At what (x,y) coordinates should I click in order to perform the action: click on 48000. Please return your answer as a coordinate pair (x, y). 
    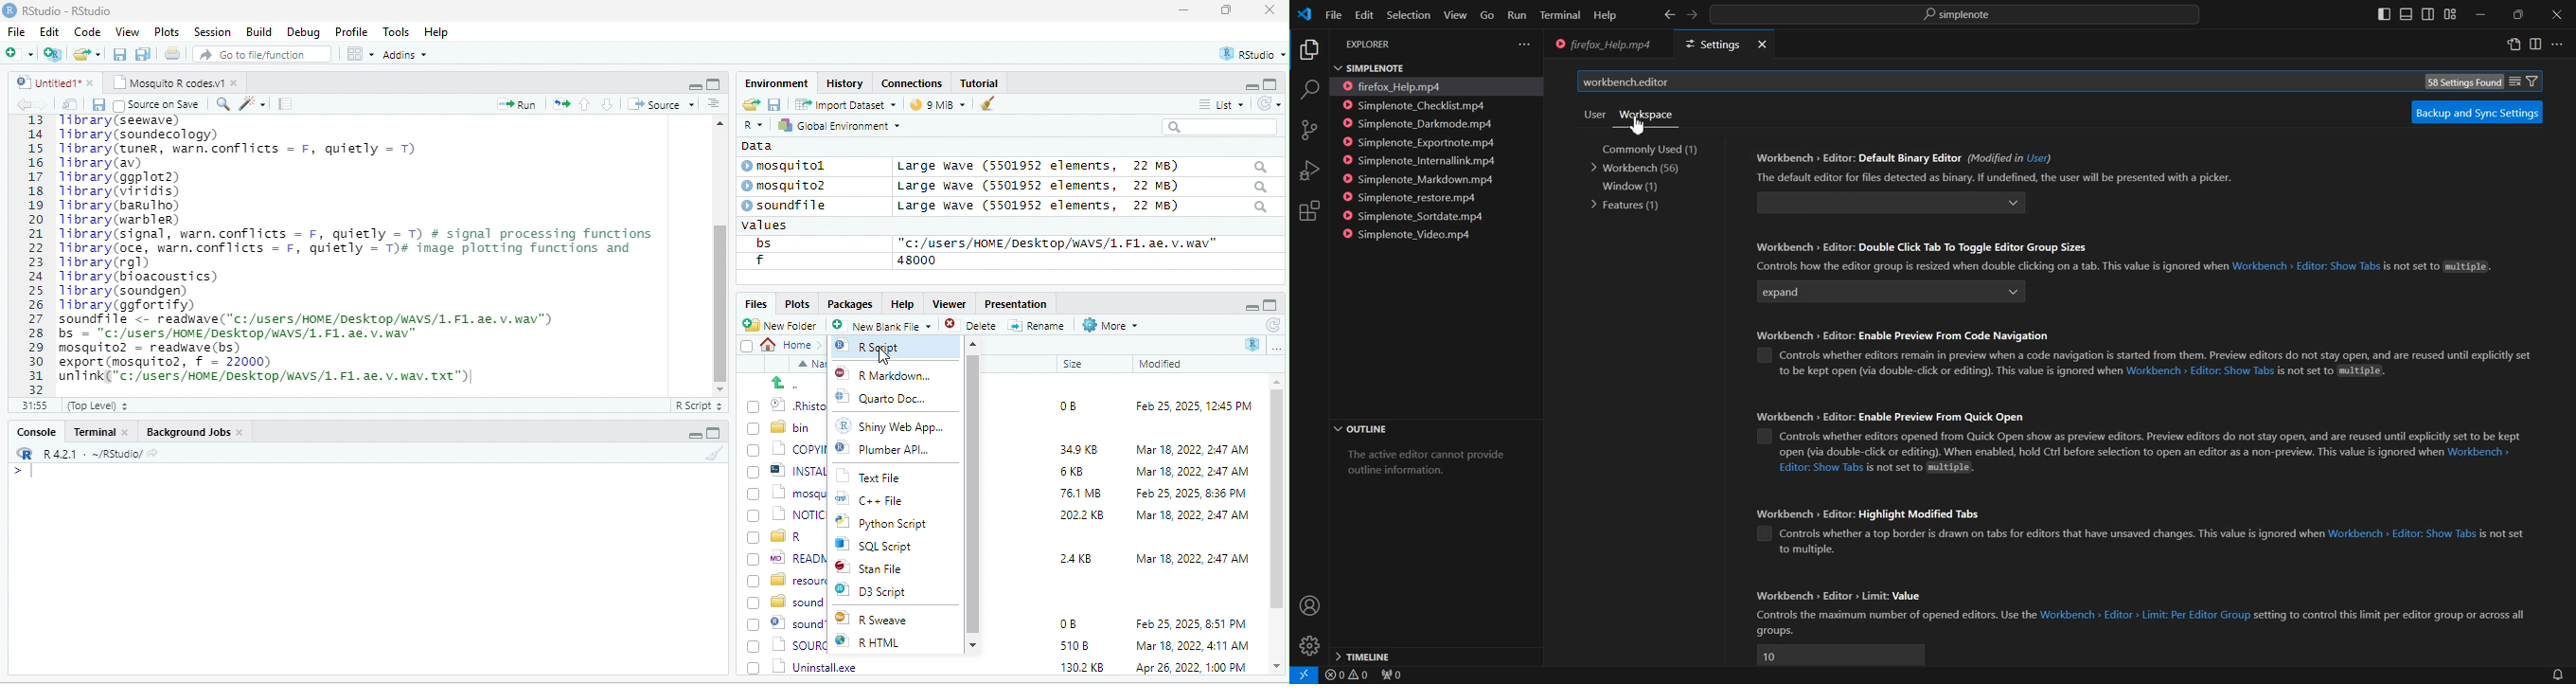
    Looking at the image, I should click on (917, 260).